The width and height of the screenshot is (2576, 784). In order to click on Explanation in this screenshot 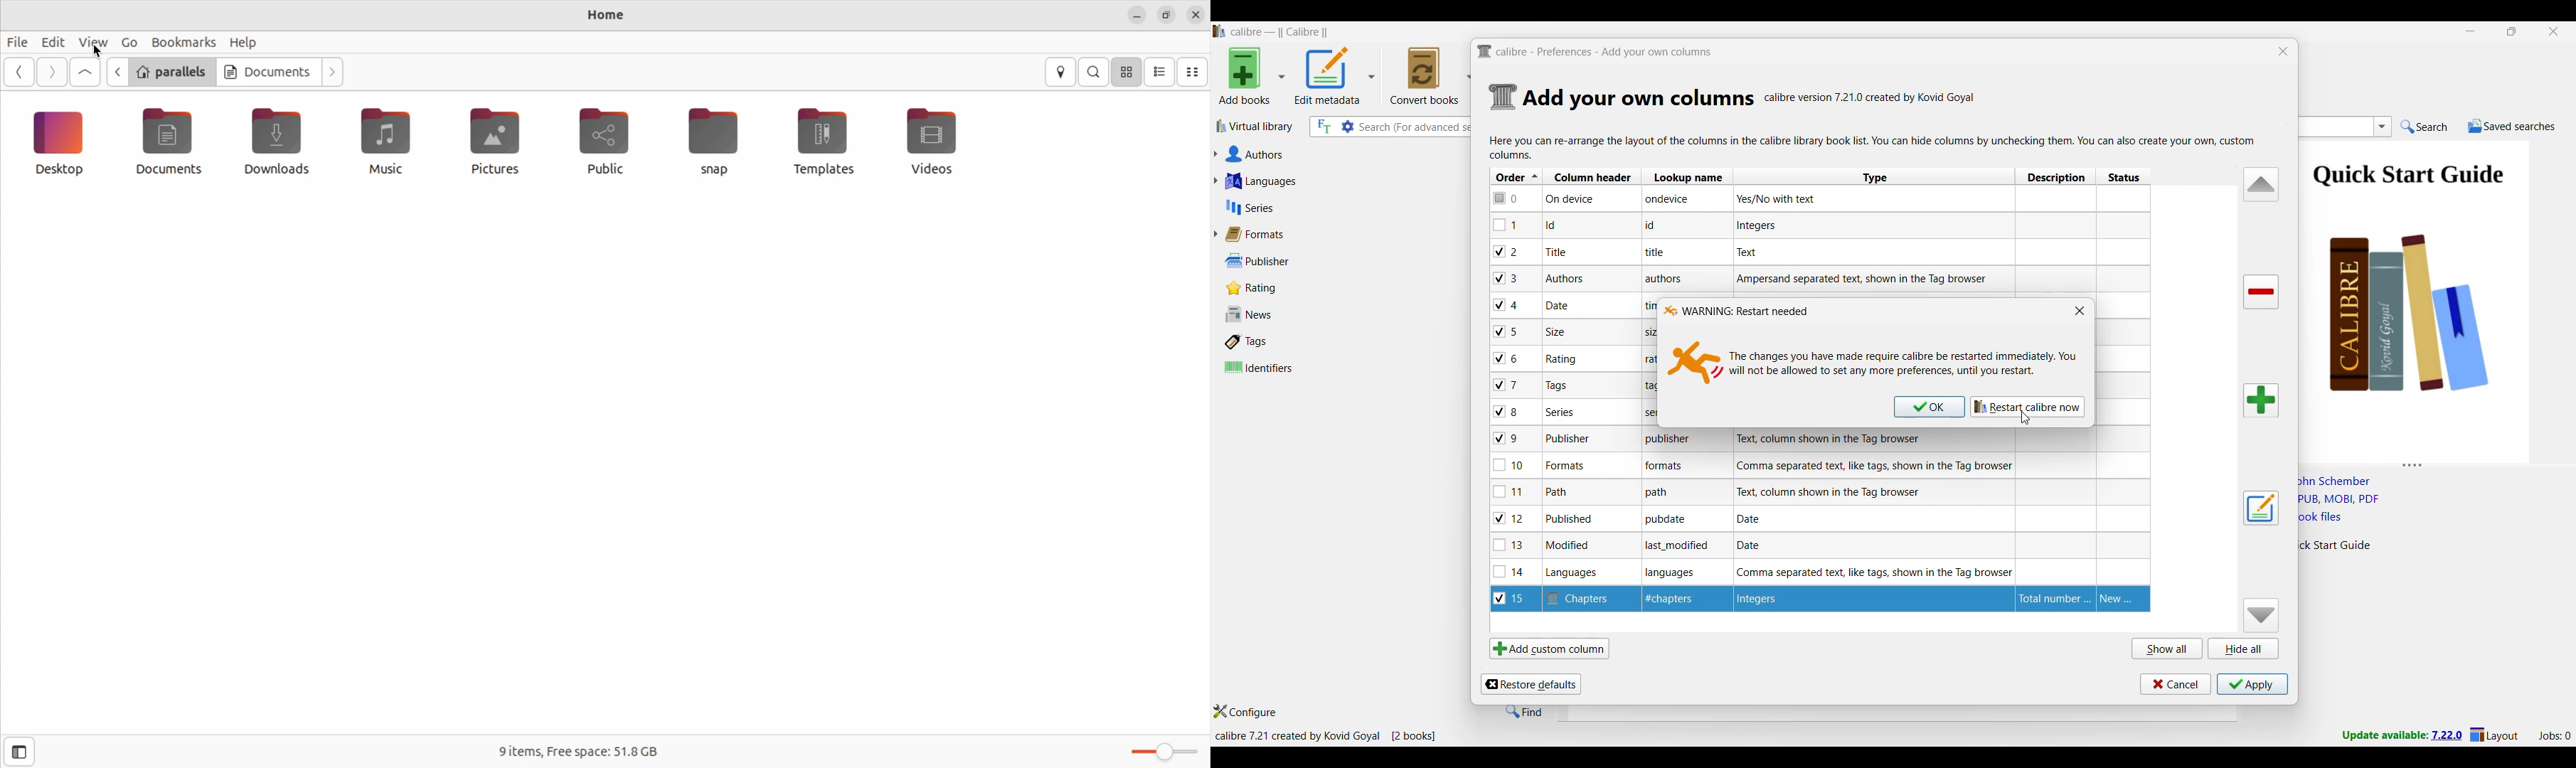, I will do `click(1760, 226)`.